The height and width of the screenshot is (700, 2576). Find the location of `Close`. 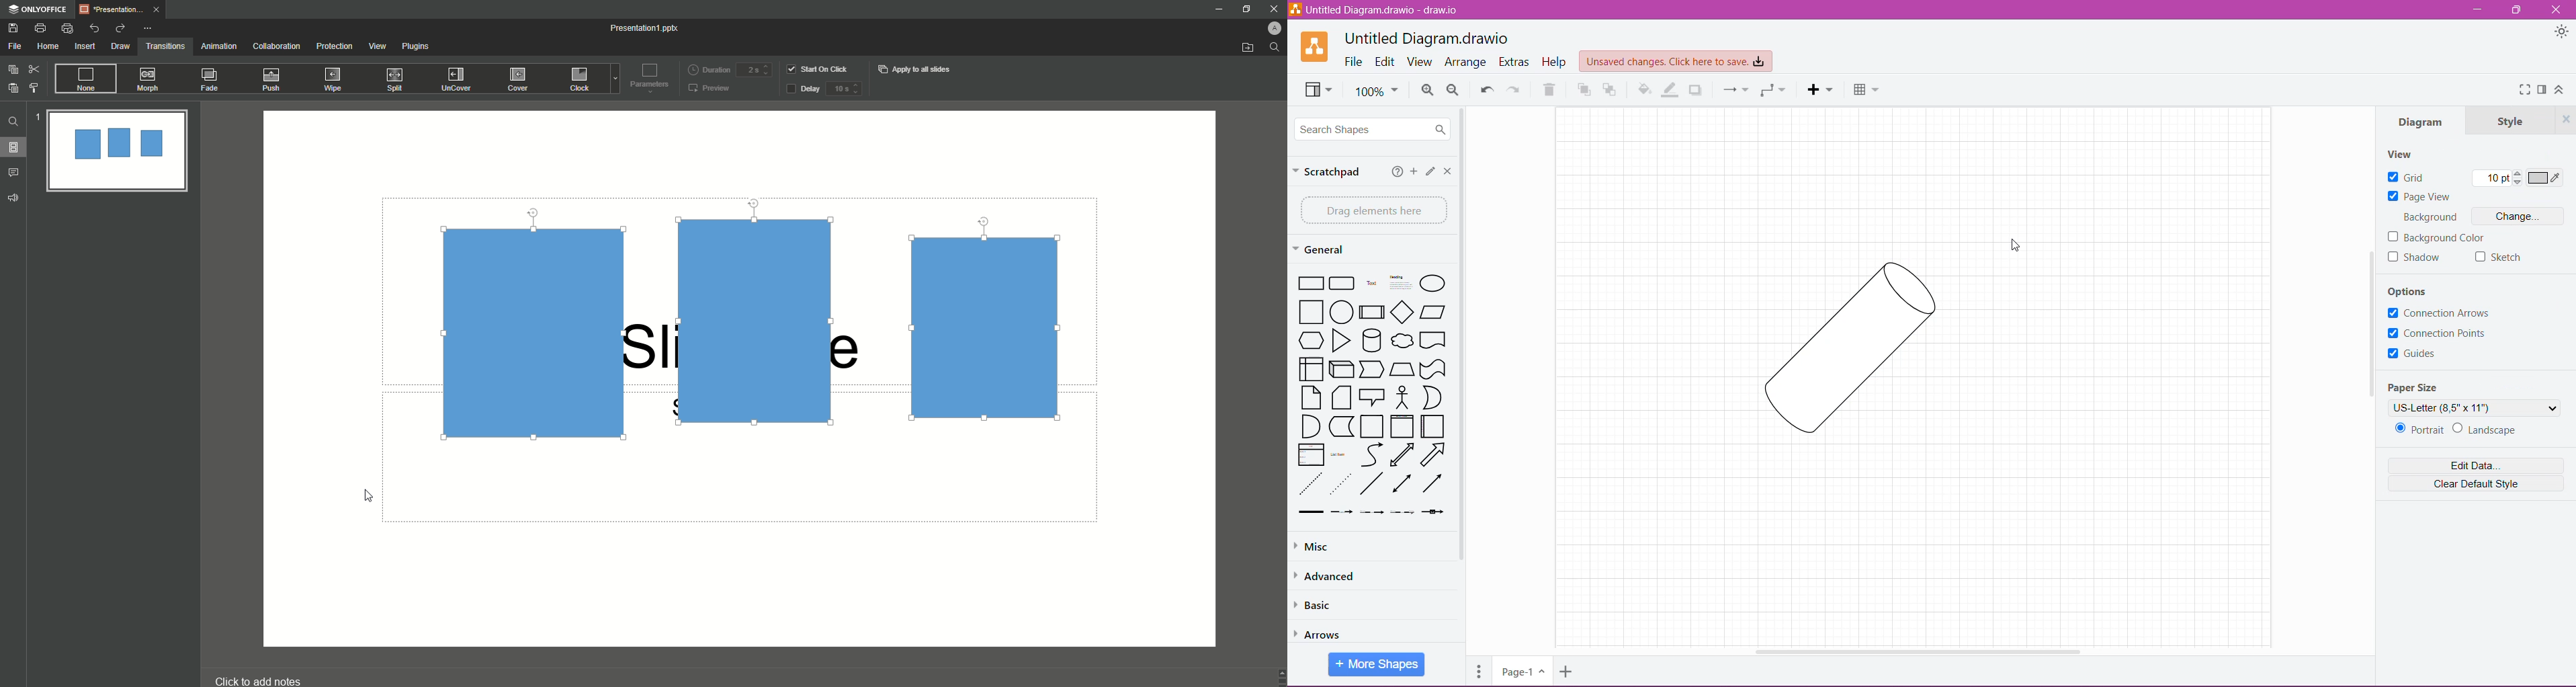

Close is located at coordinates (2565, 120).